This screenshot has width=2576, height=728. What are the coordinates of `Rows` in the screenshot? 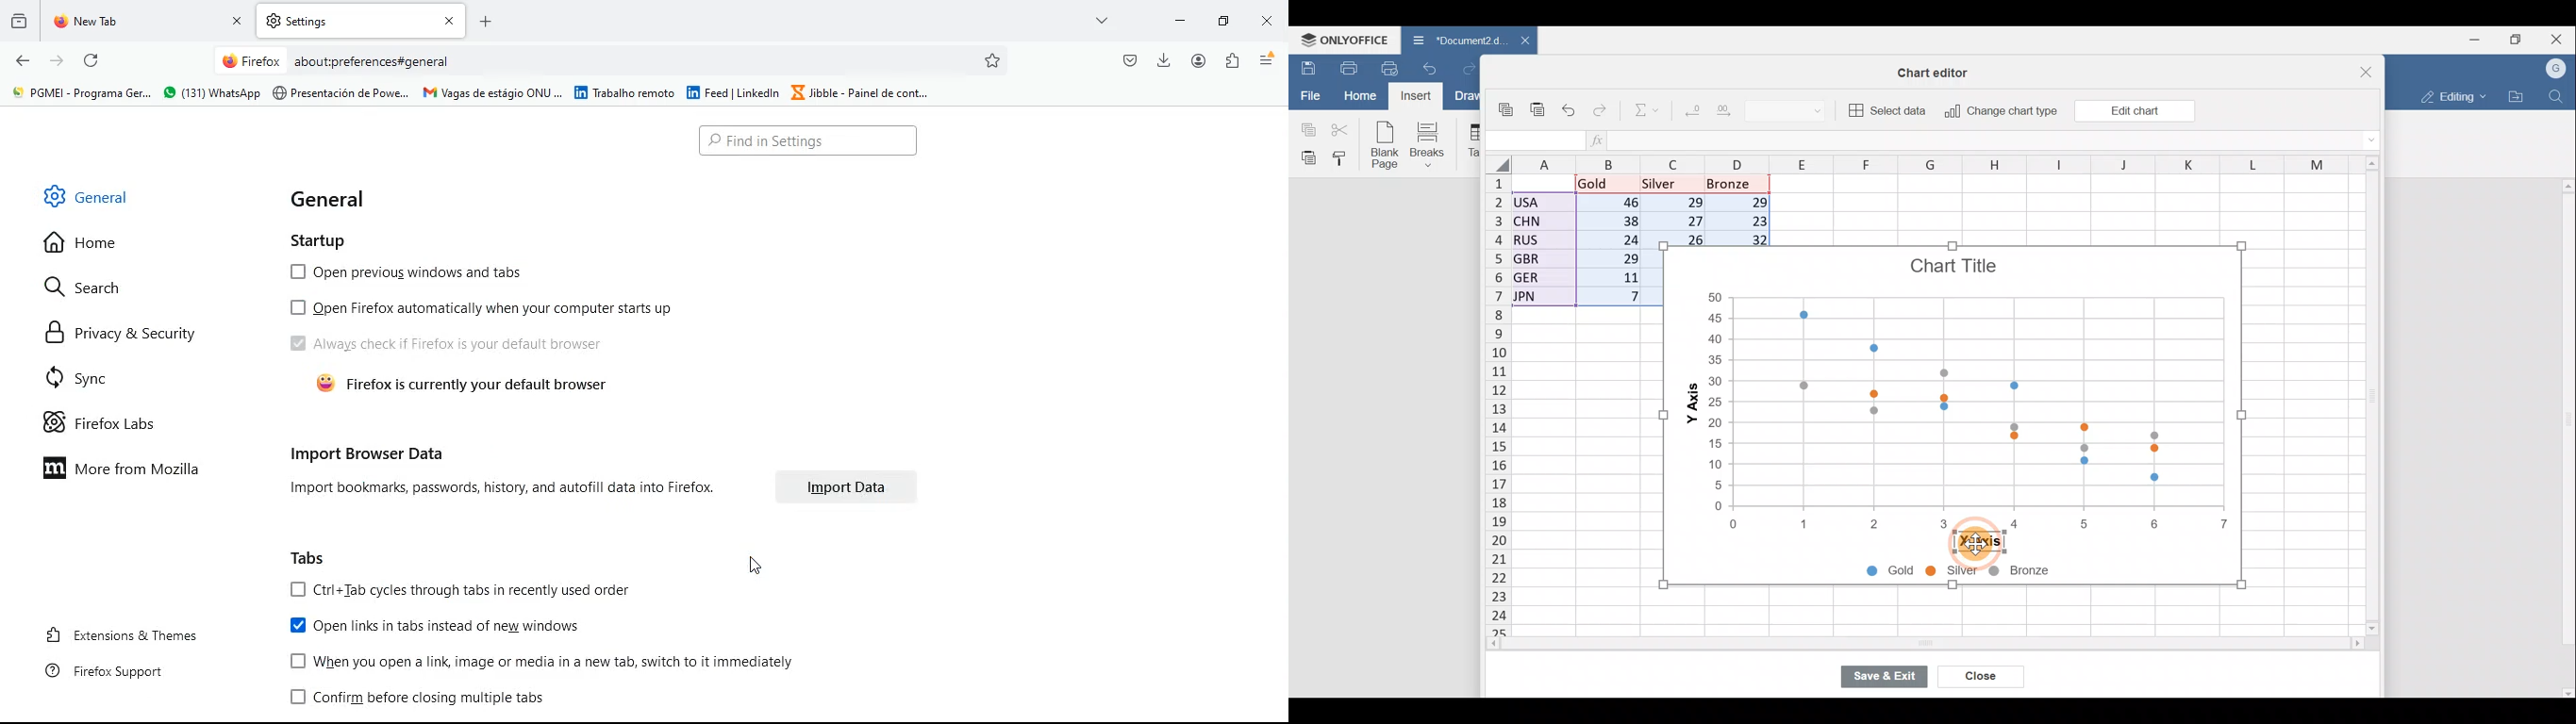 It's located at (1490, 406).